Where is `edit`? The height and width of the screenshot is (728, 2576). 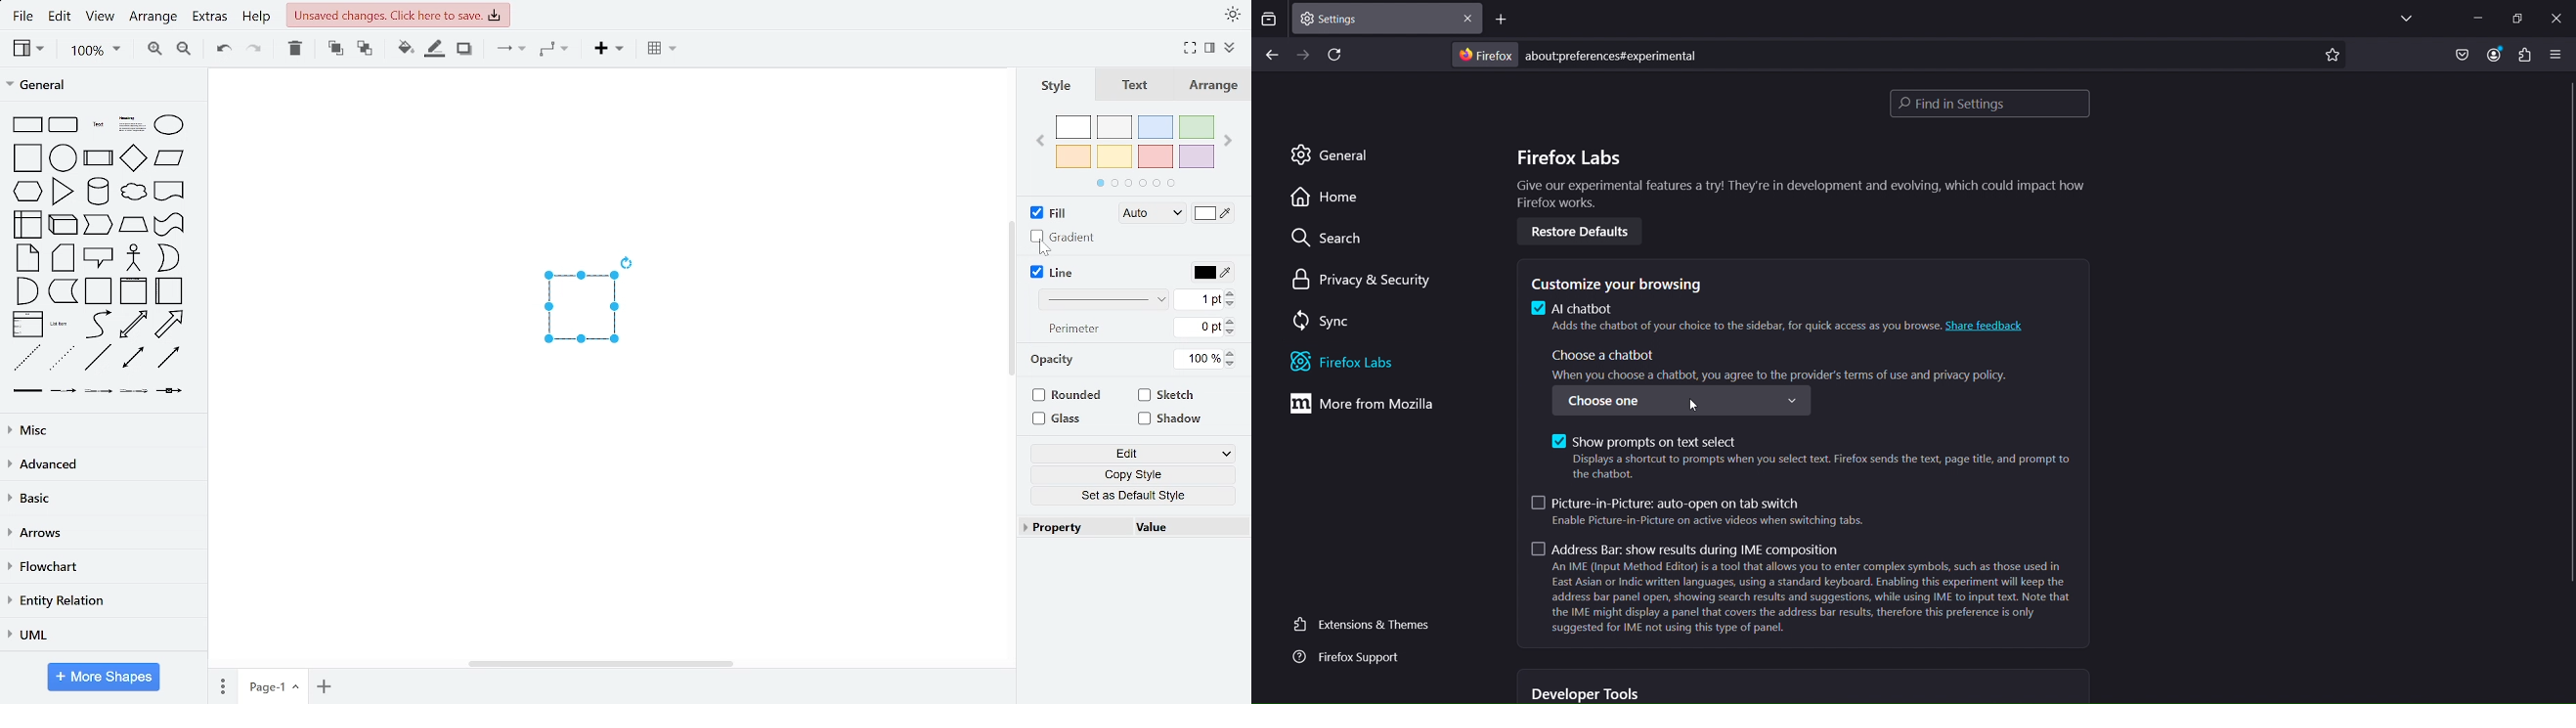
edit is located at coordinates (58, 17).